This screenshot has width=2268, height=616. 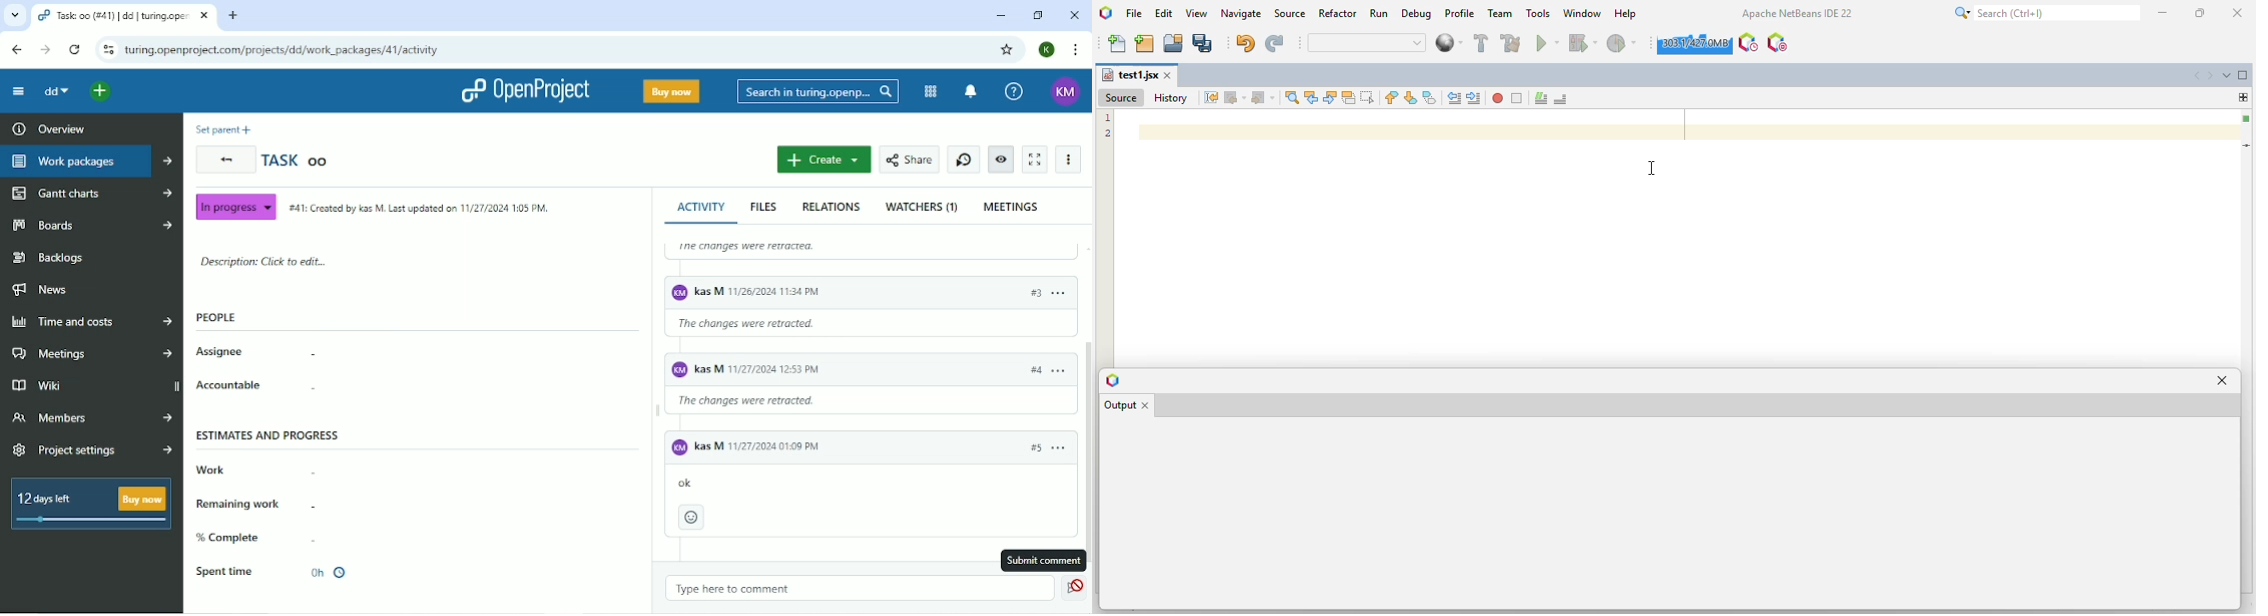 What do you see at coordinates (92, 452) in the screenshot?
I see `Project settings` at bounding box center [92, 452].